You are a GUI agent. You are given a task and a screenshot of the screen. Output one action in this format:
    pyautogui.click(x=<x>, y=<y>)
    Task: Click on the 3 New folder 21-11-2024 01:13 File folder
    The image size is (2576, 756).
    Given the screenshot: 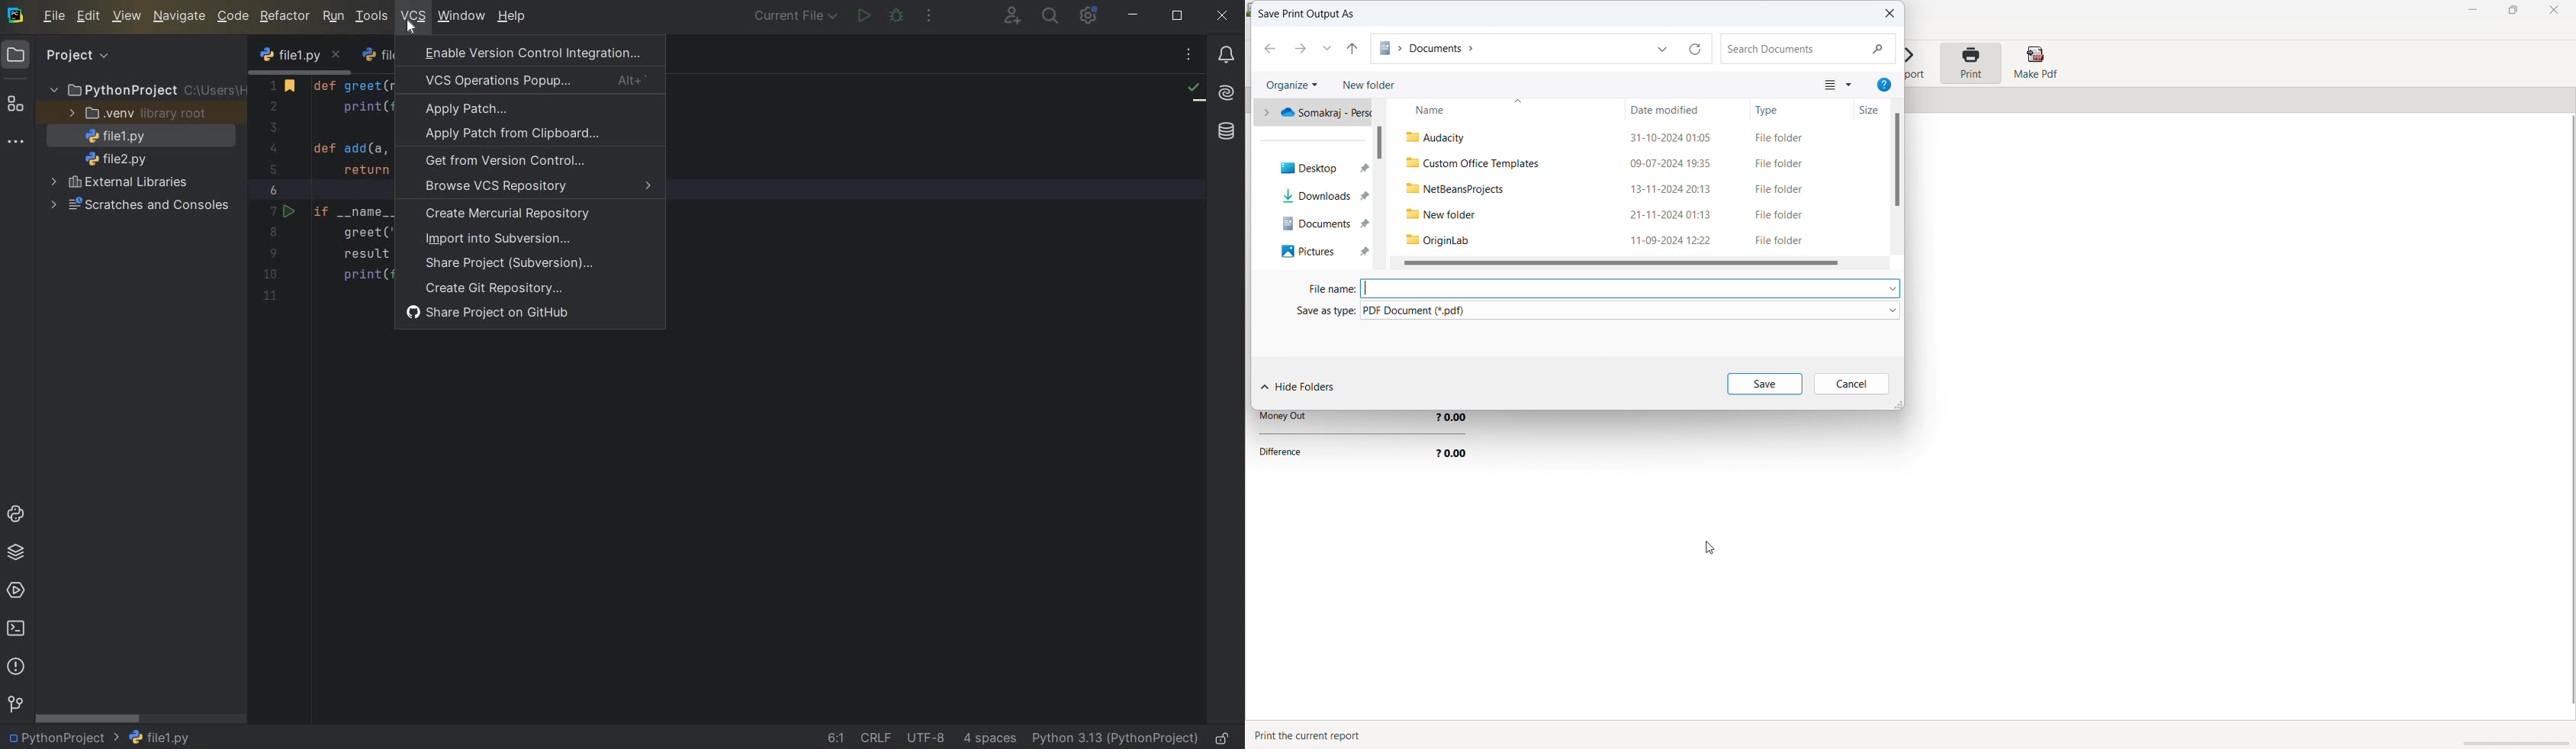 What is the action you would take?
    pyautogui.click(x=1631, y=212)
    